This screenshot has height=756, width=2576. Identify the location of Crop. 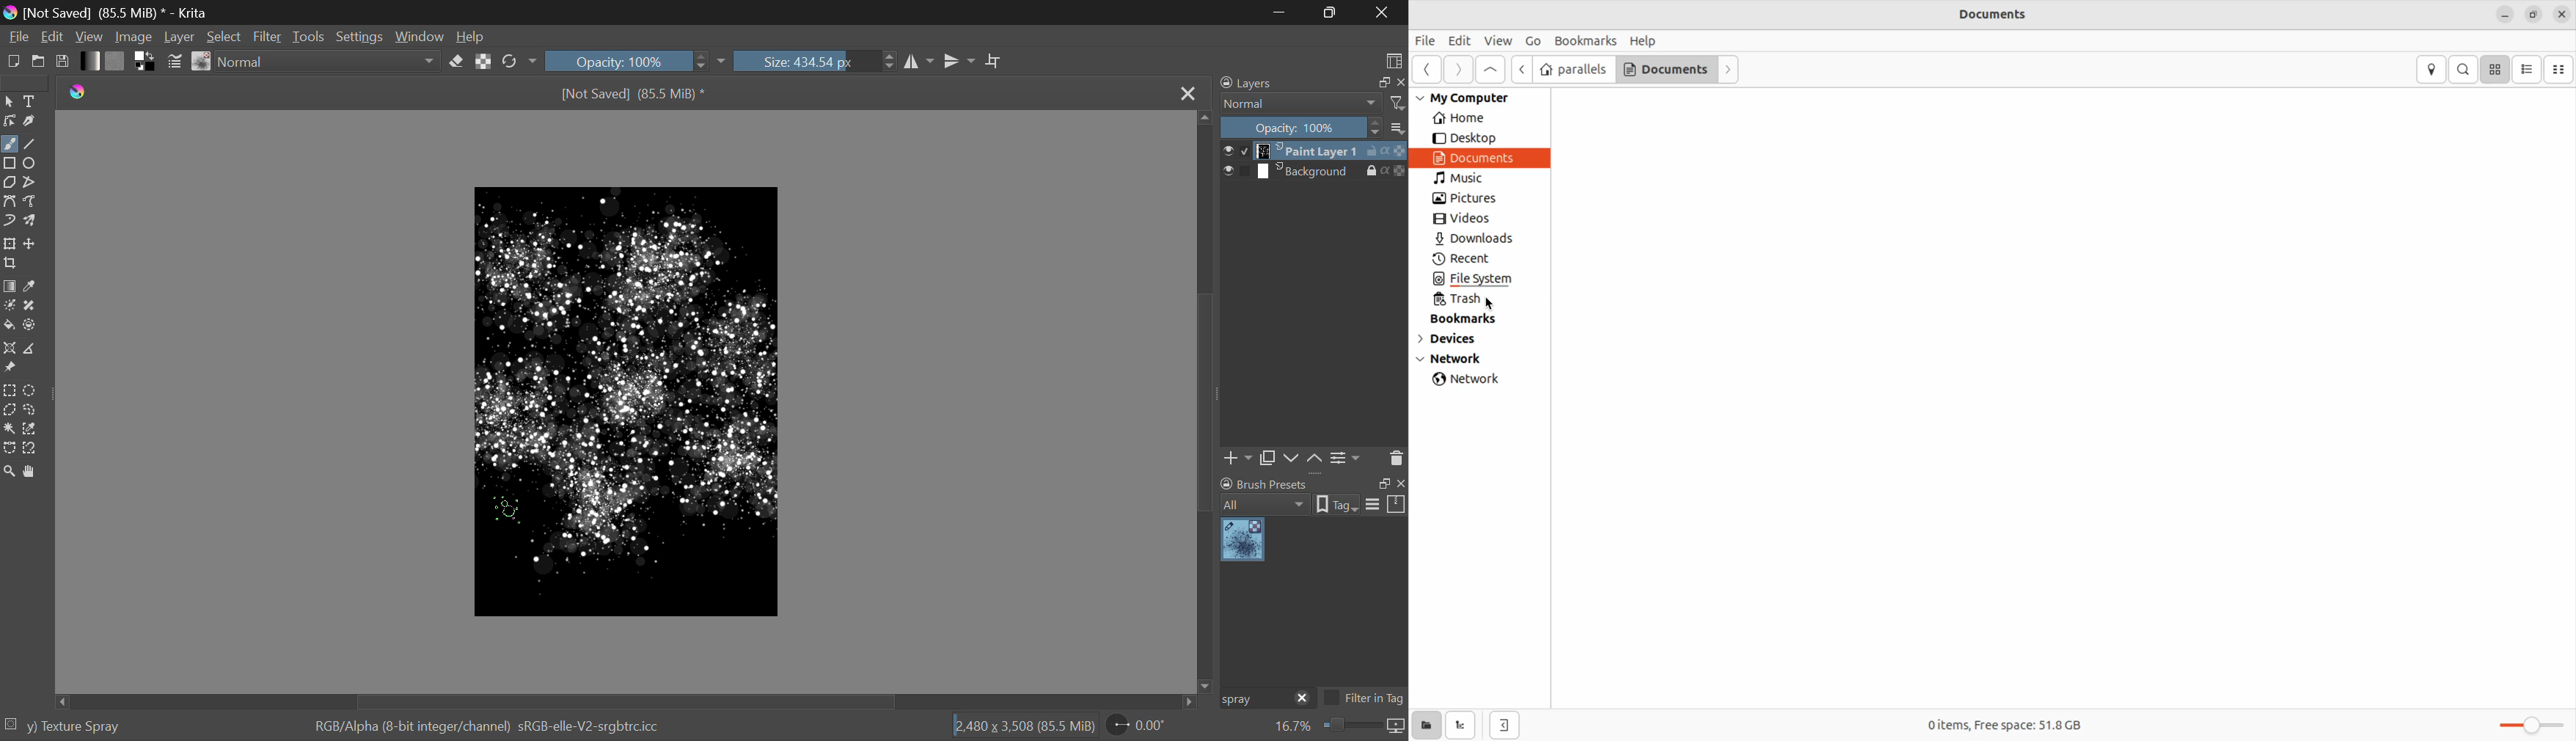
(995, 62).